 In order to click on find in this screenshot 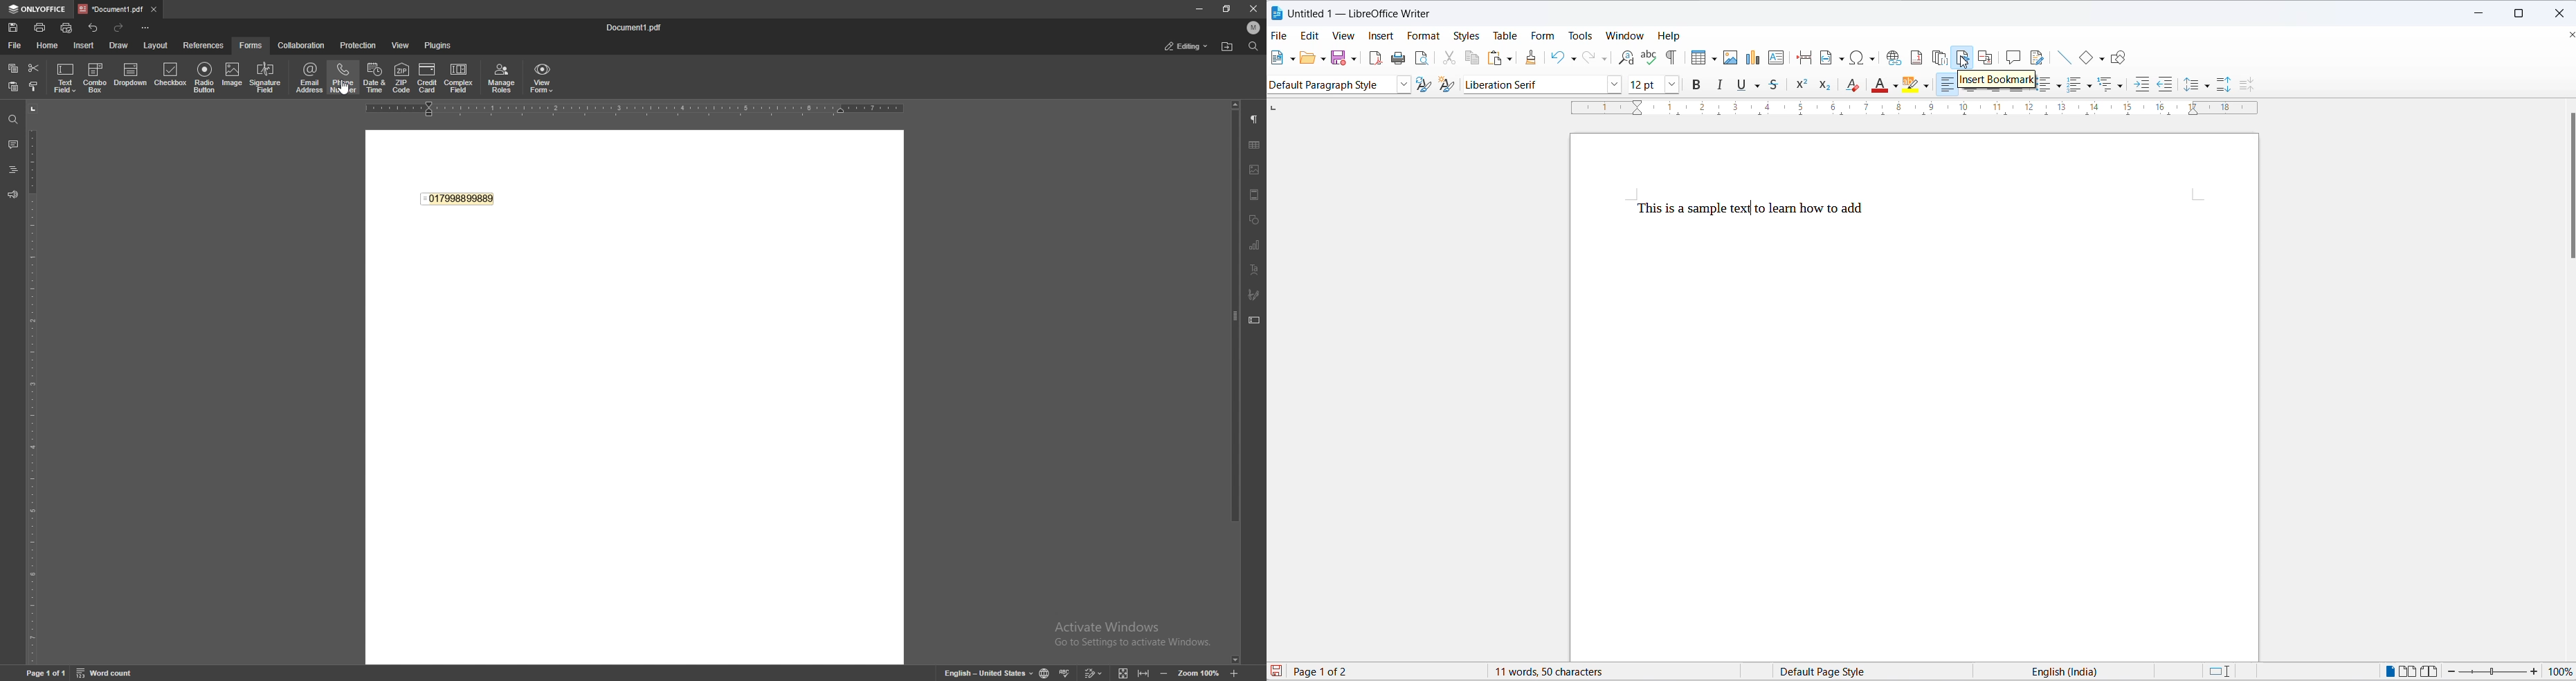, I will do `click(13, 120)`.